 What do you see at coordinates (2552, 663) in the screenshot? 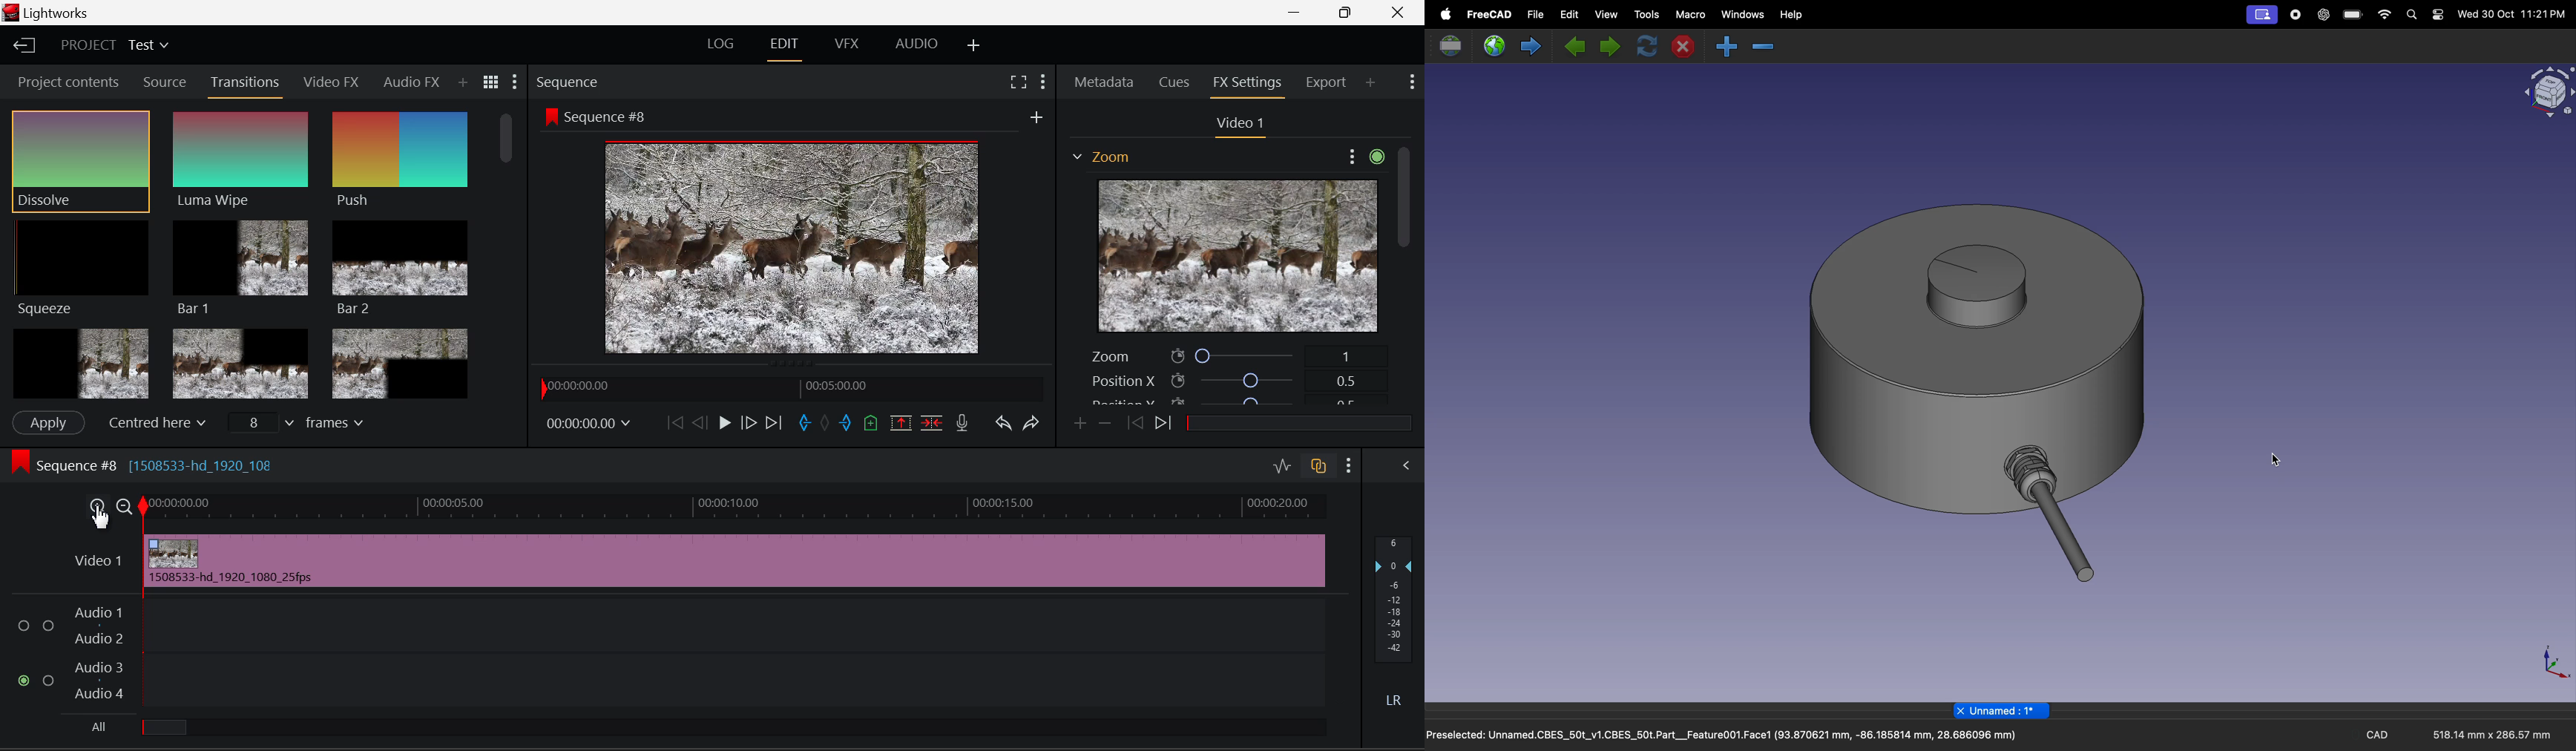
I see `axis` at bounding box center [2552, 663].